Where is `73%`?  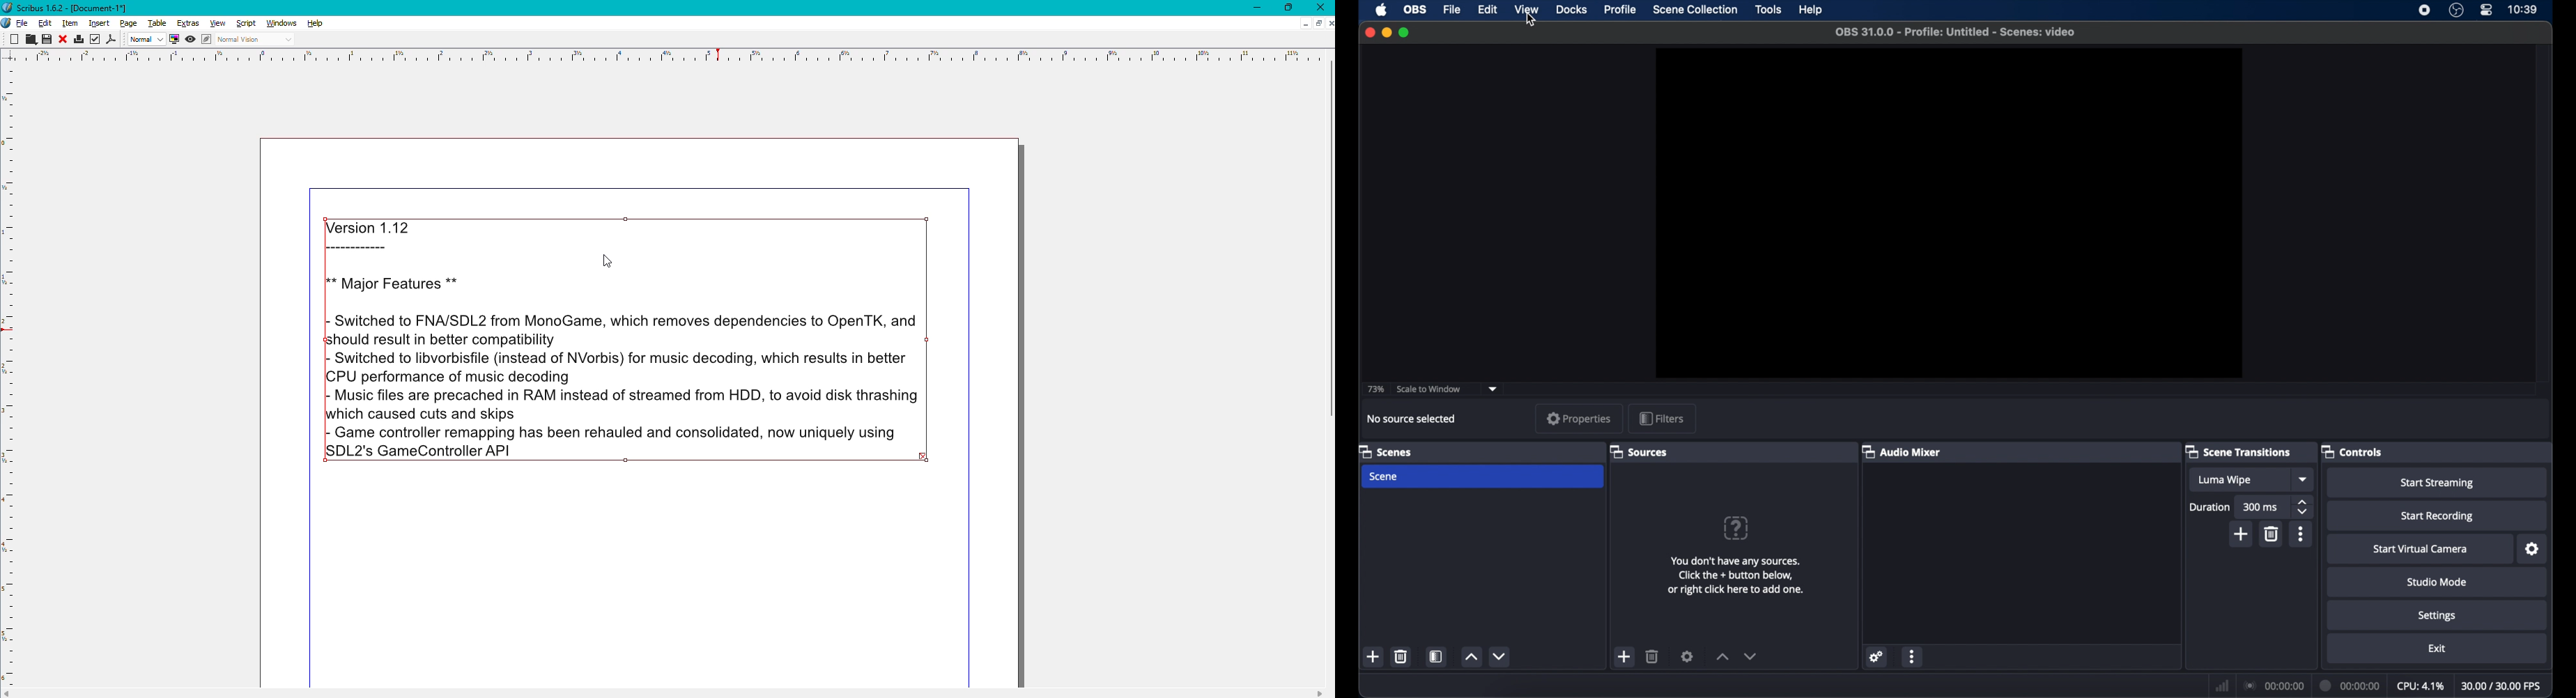
73% is located at coordinates (1375, 389).